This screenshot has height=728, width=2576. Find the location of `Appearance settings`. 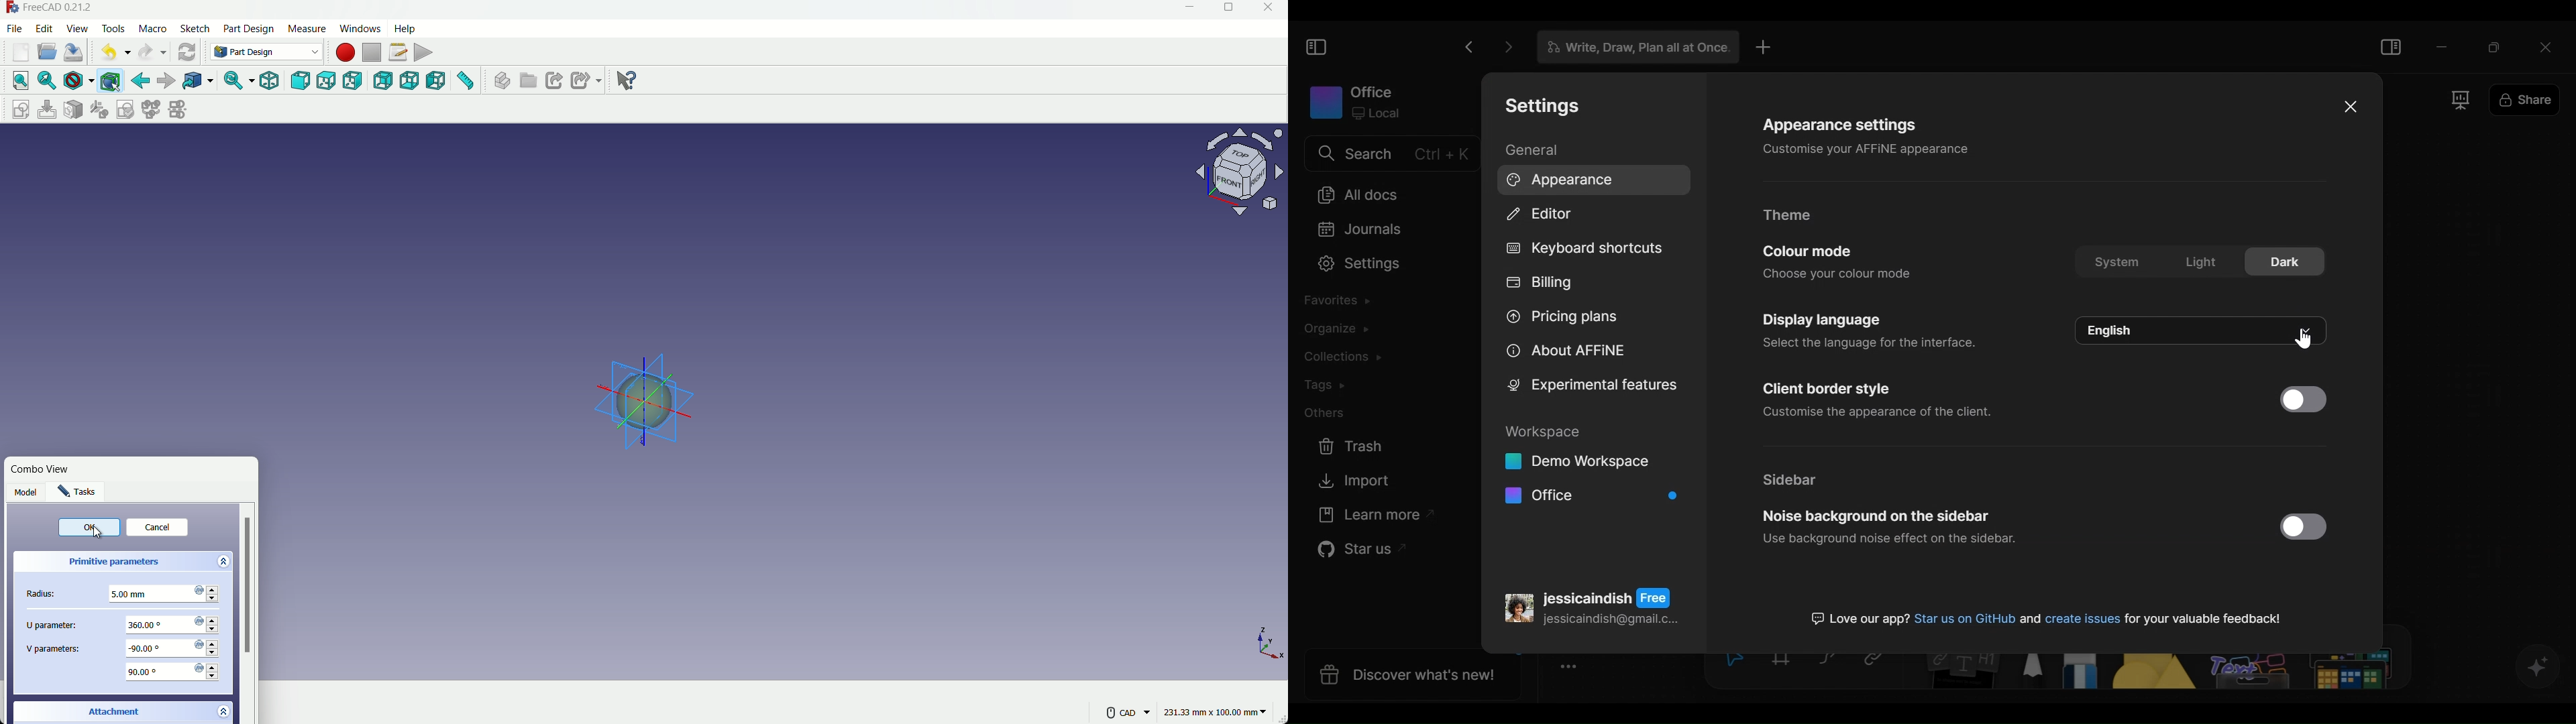

Appearance settings is located at coordinates (1868, 135).